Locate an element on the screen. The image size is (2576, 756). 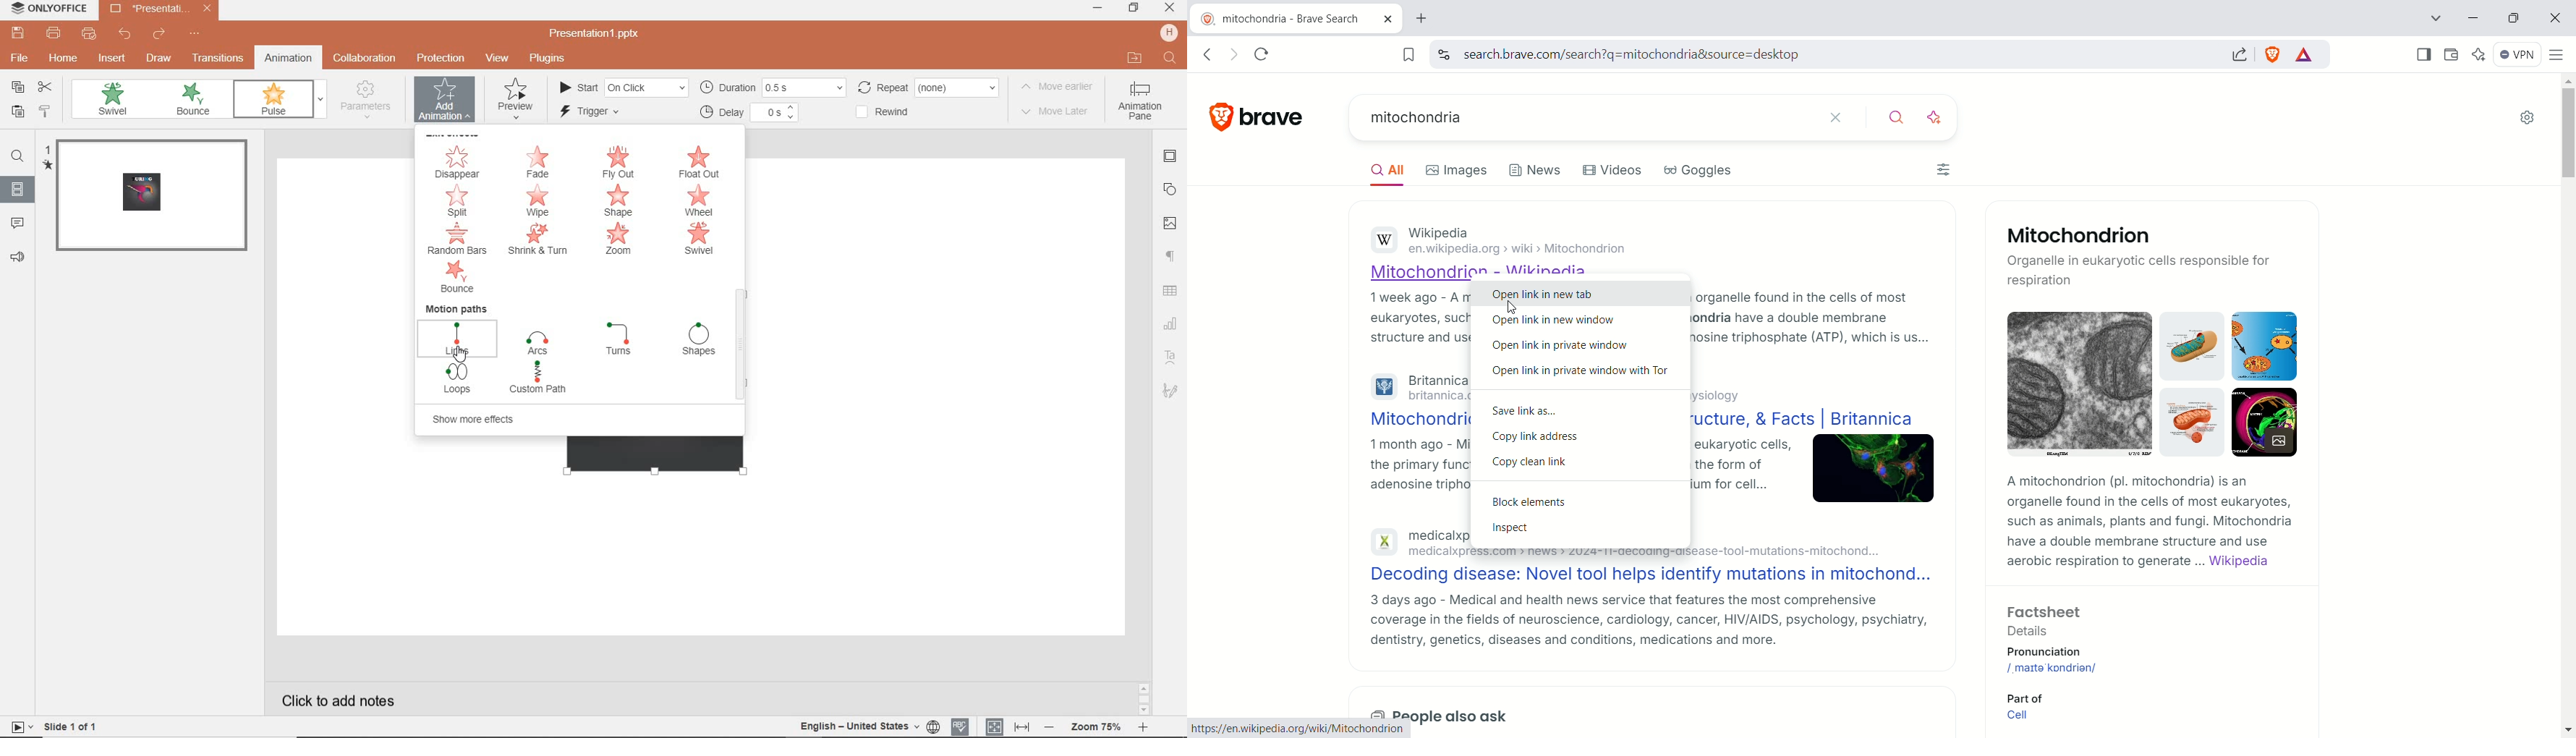
rewards is located at coordinates (2307, 54).